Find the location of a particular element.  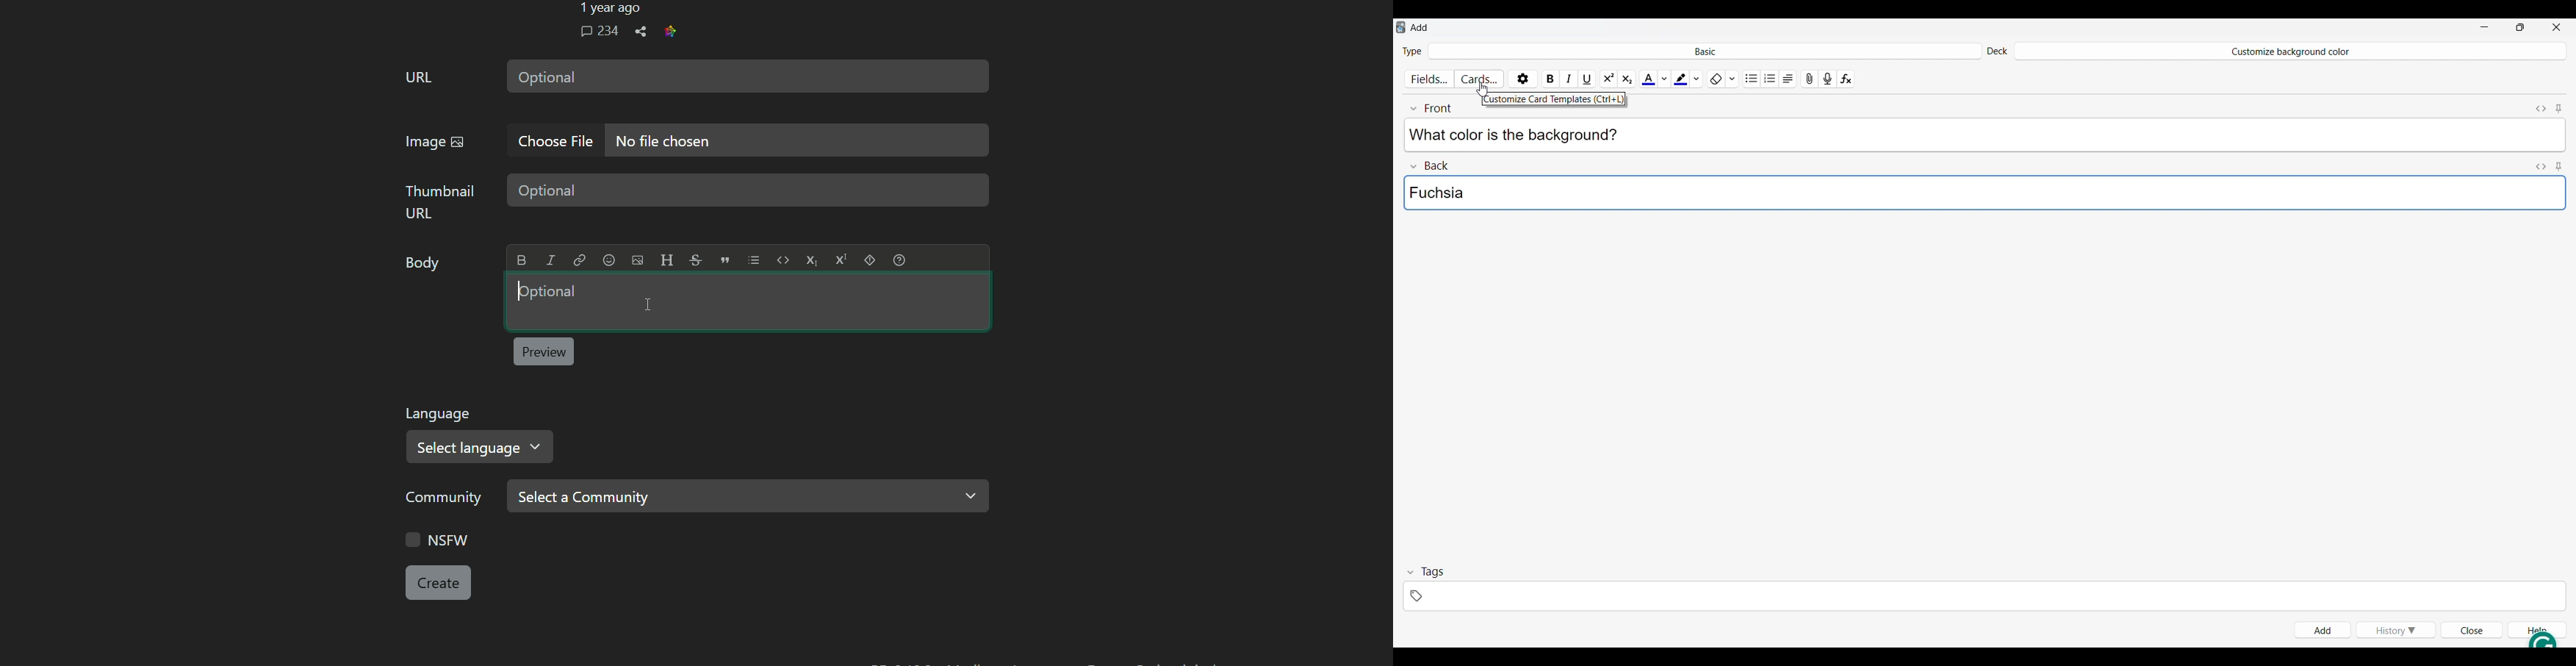

Window name is located at coordinates (1420, 27).